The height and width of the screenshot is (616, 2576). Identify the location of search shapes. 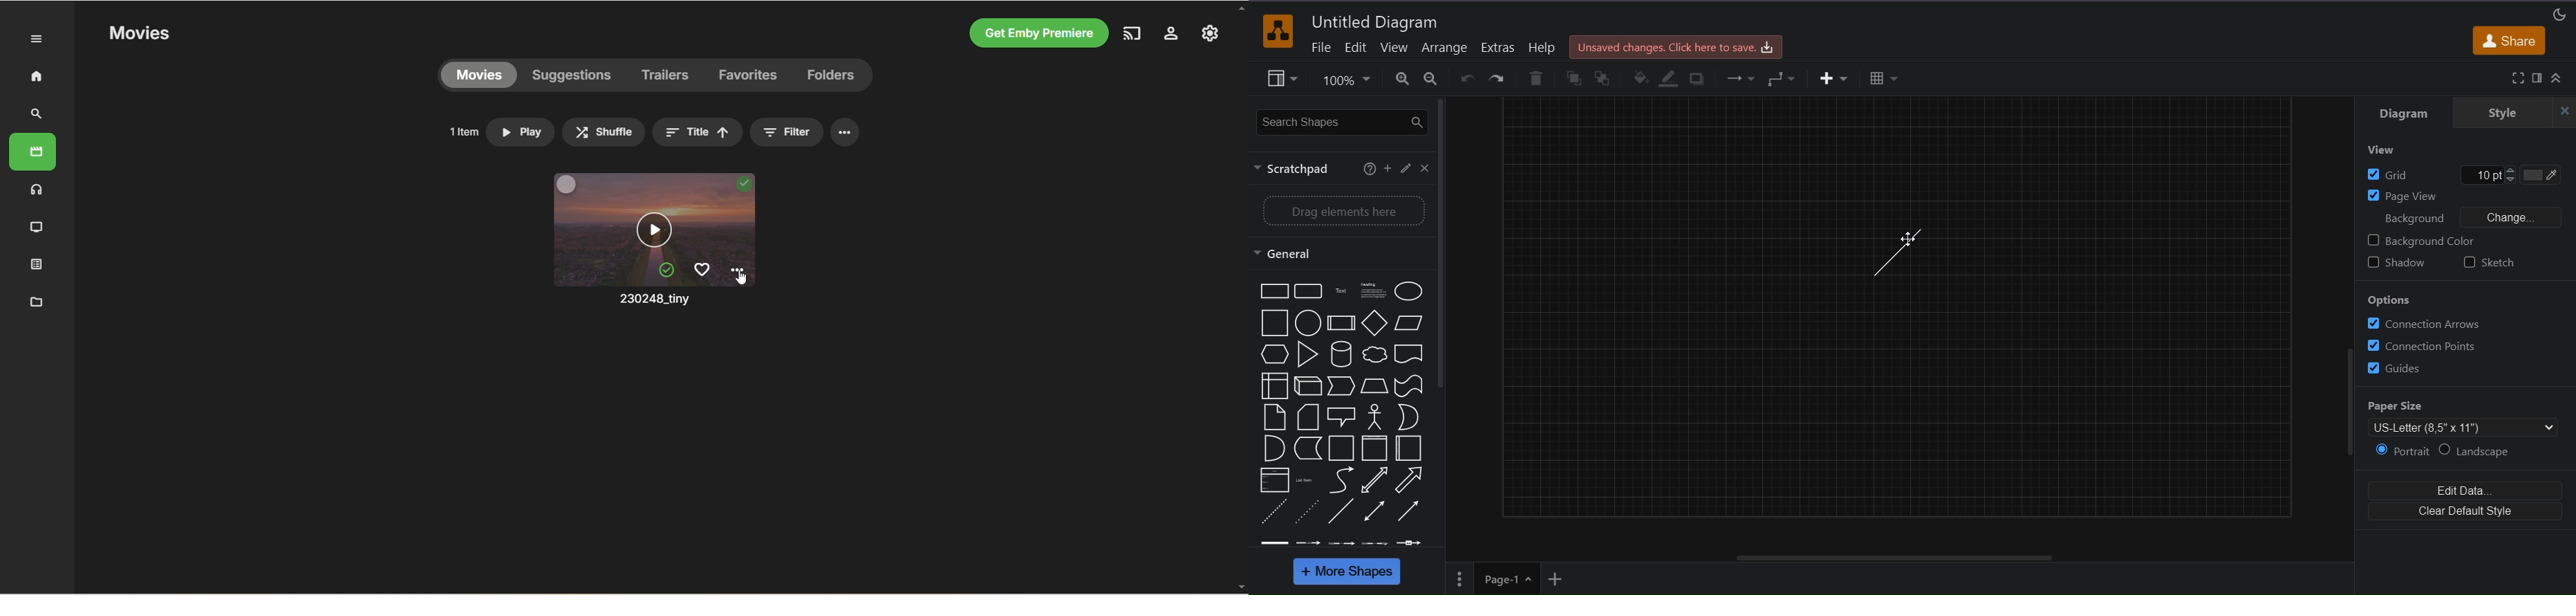
(1342, 122).